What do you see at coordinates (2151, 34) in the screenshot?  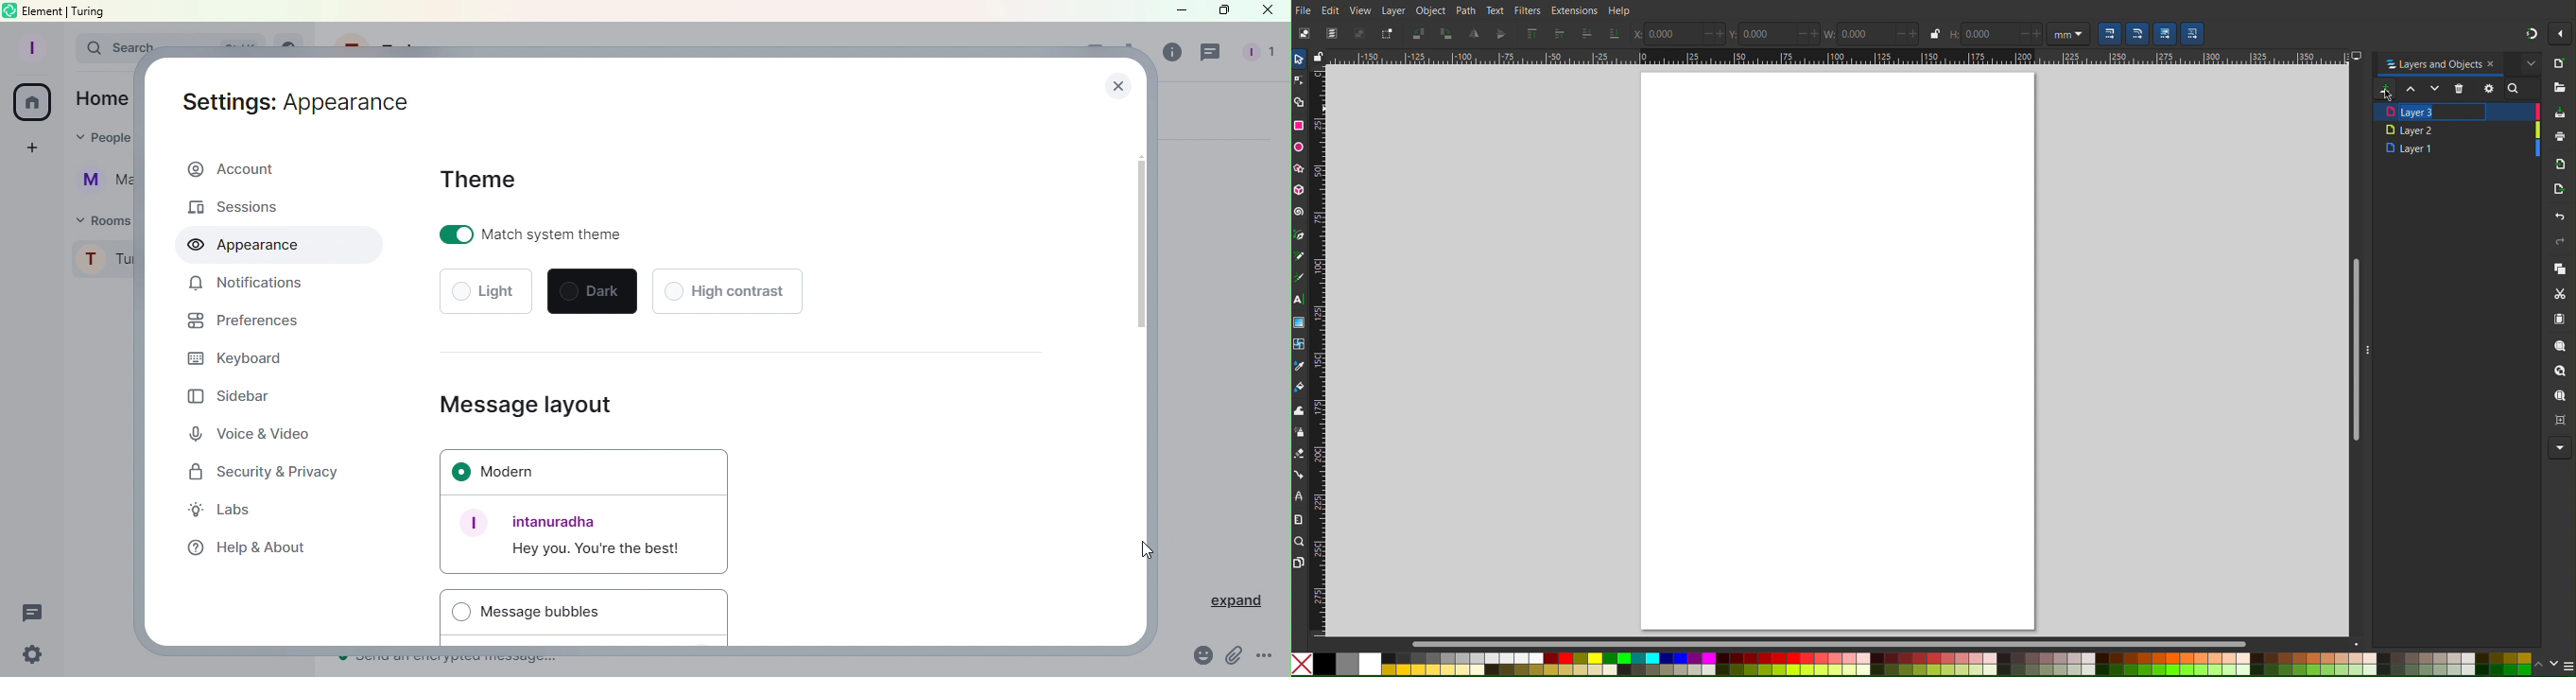 I see `Selection scaling/moving options` at bounding box center [2151, 34].